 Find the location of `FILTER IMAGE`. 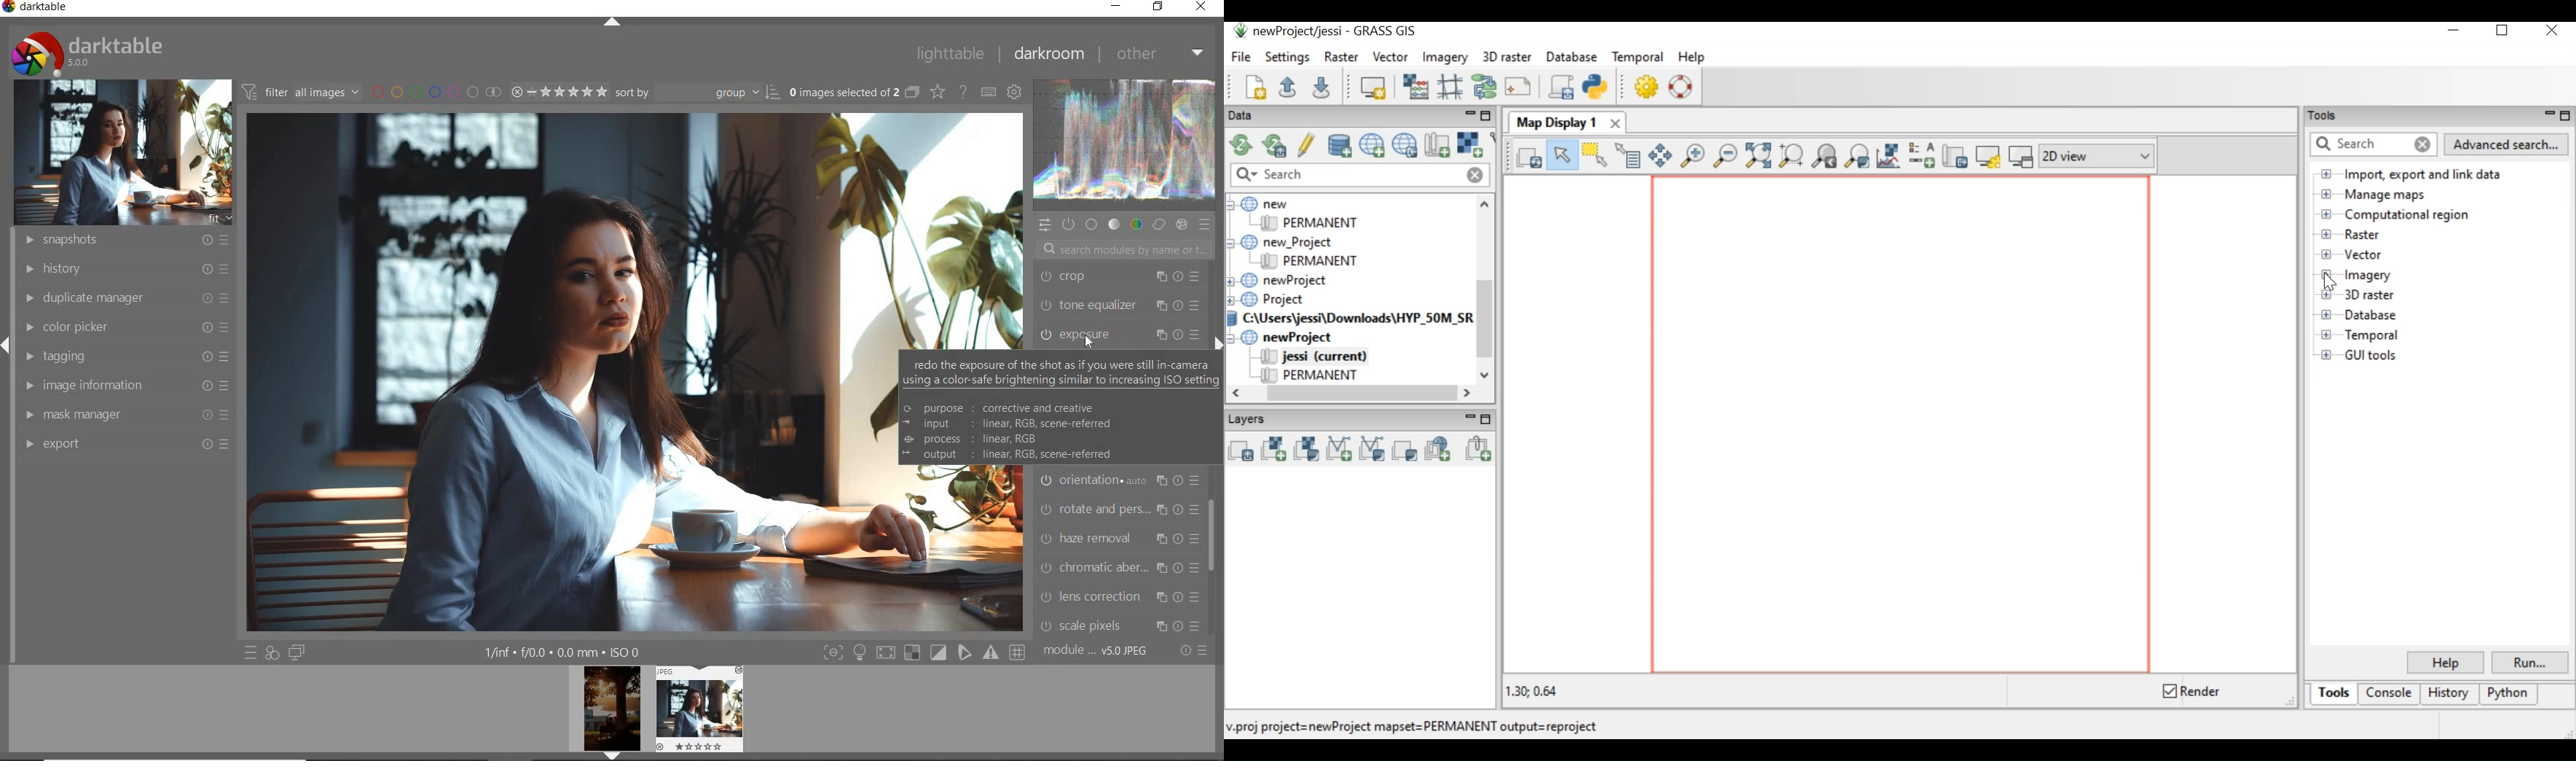

FILTER IMAGE is located at coordinates (297, 92).